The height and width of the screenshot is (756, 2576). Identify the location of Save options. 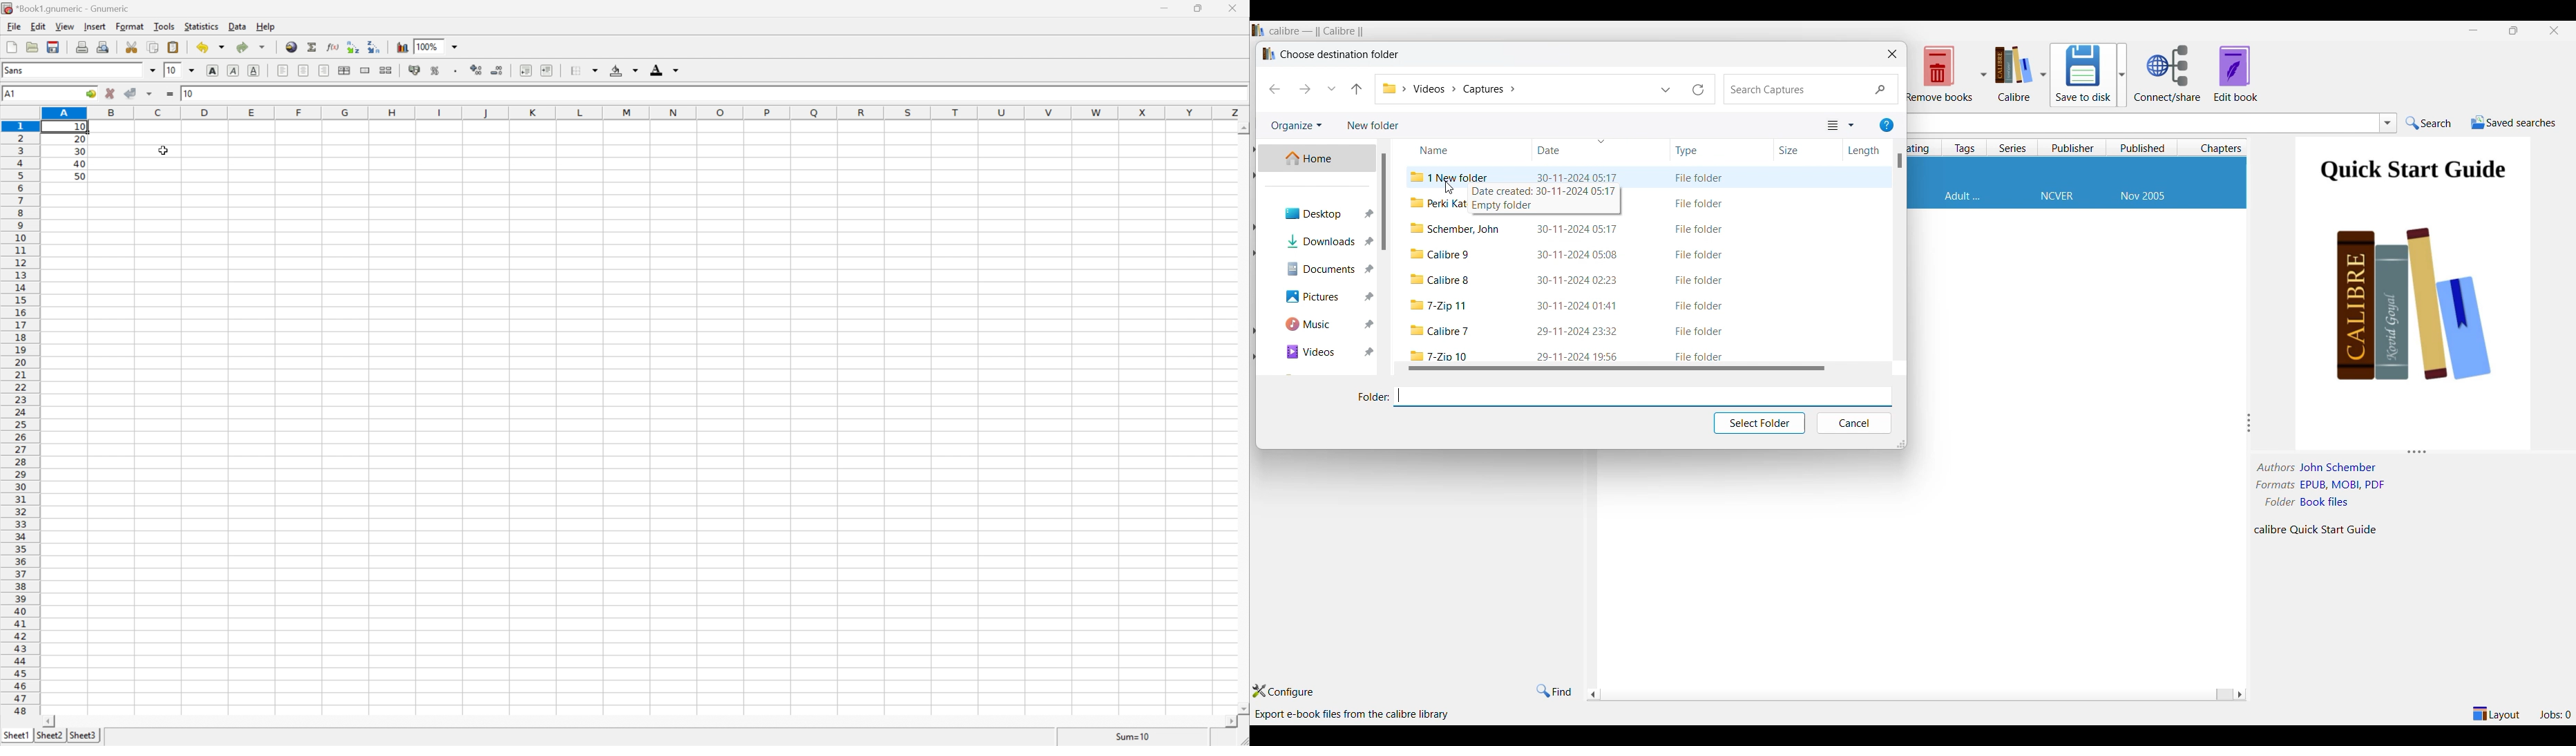
(2089, 75).